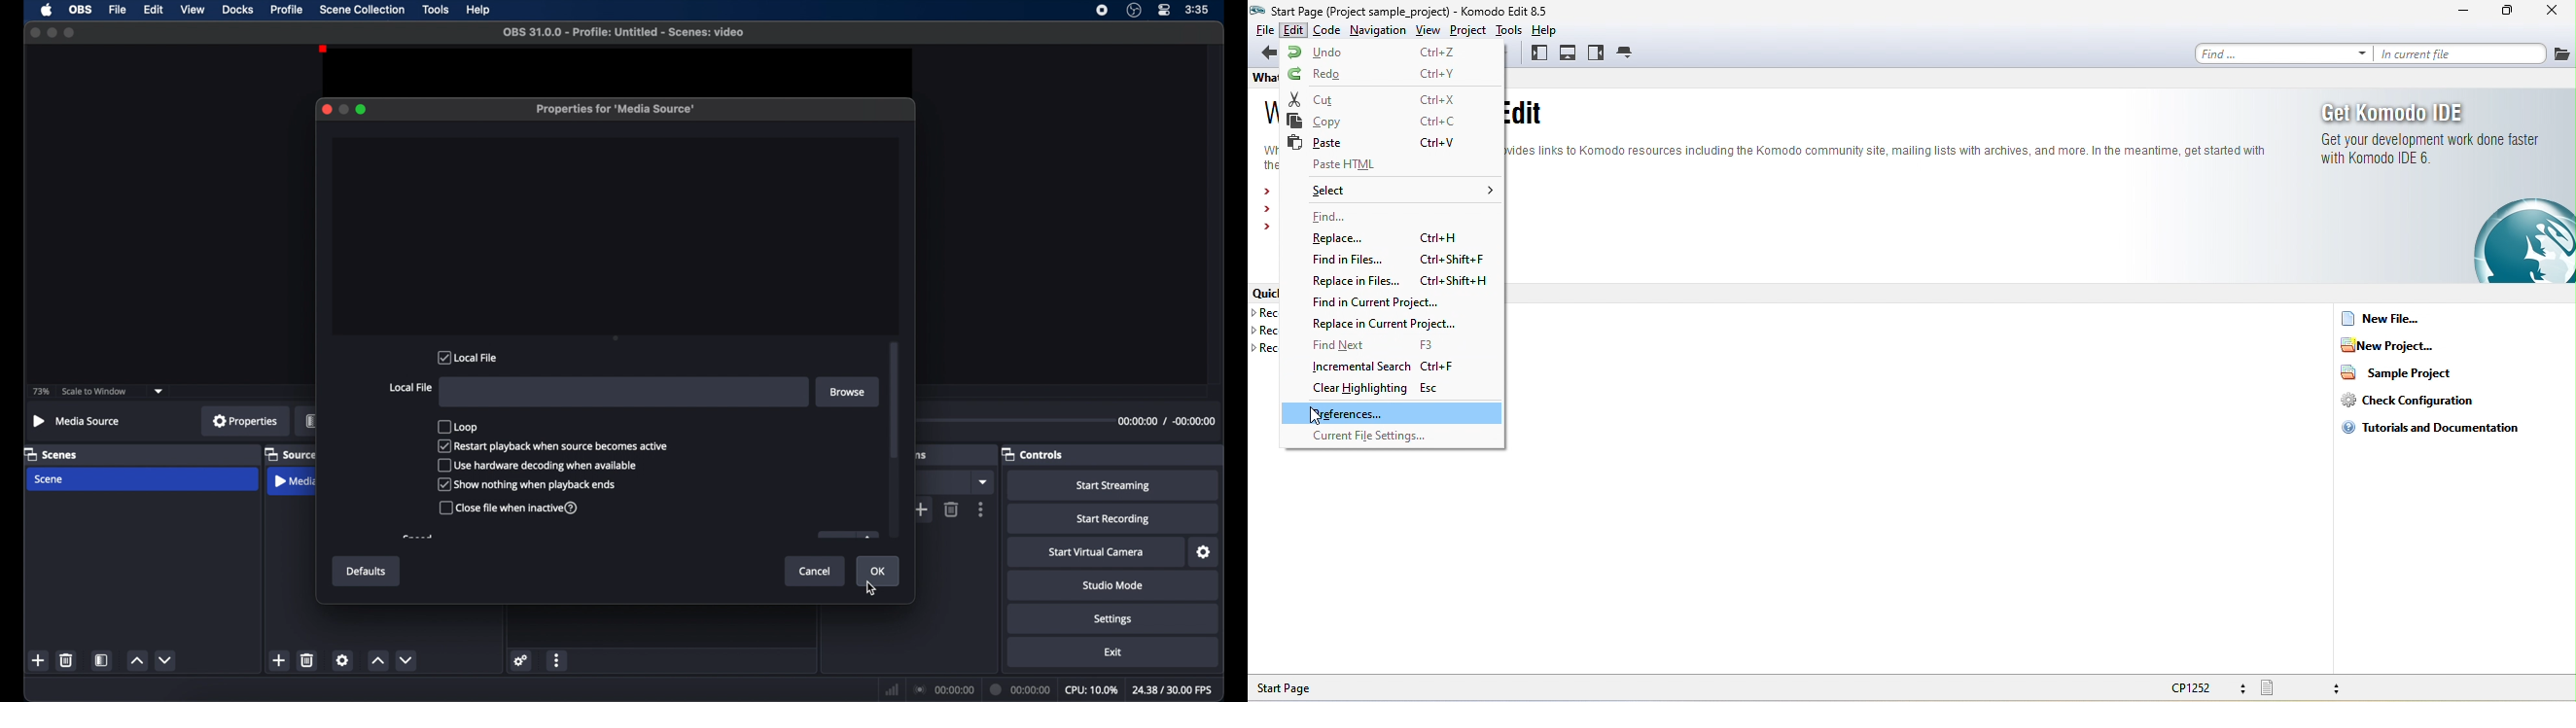 Image resolution: width=2576 pixels, height=728 pixels. Describe the element at coordinates (137, 660) in the screenshot. I see `increment` at that location.